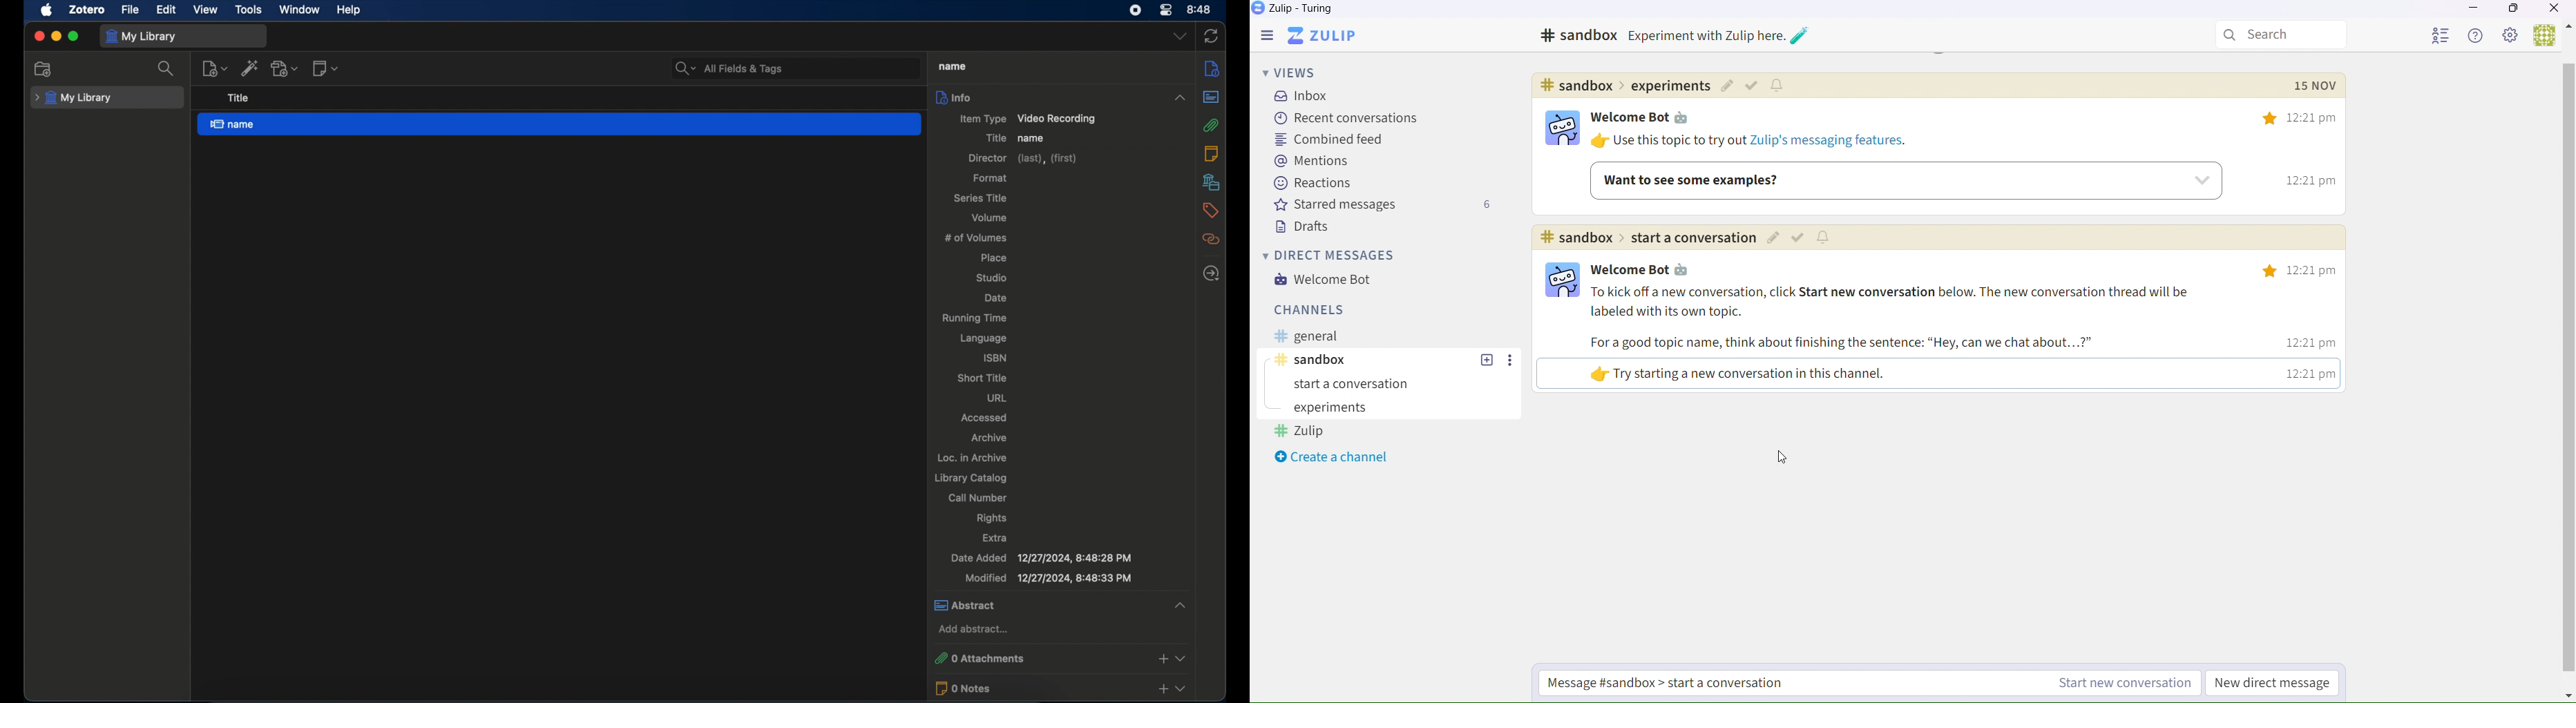  What do you see at coordinates (1060, 606) in the screenshot?
I see `abstract` at bounding box center [1060, 606].